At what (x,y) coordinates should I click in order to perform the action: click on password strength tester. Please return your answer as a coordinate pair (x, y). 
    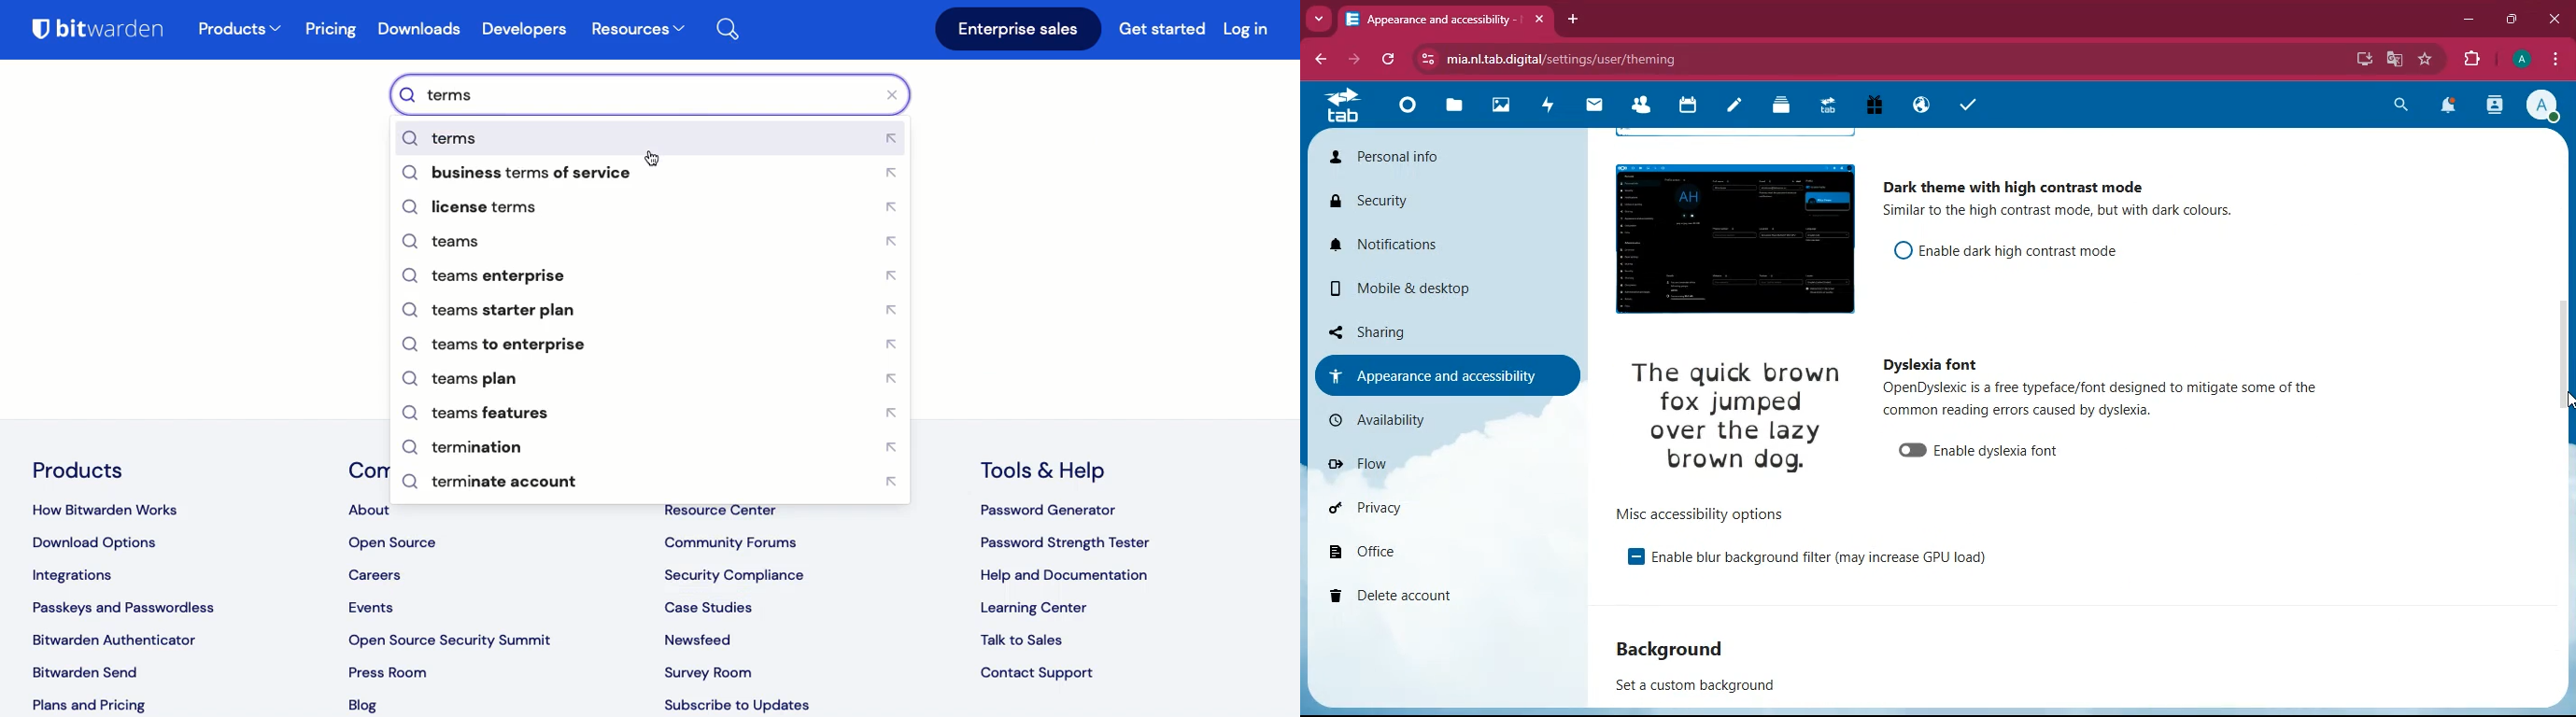
    Looking at the image, I should click on (1067, 544).